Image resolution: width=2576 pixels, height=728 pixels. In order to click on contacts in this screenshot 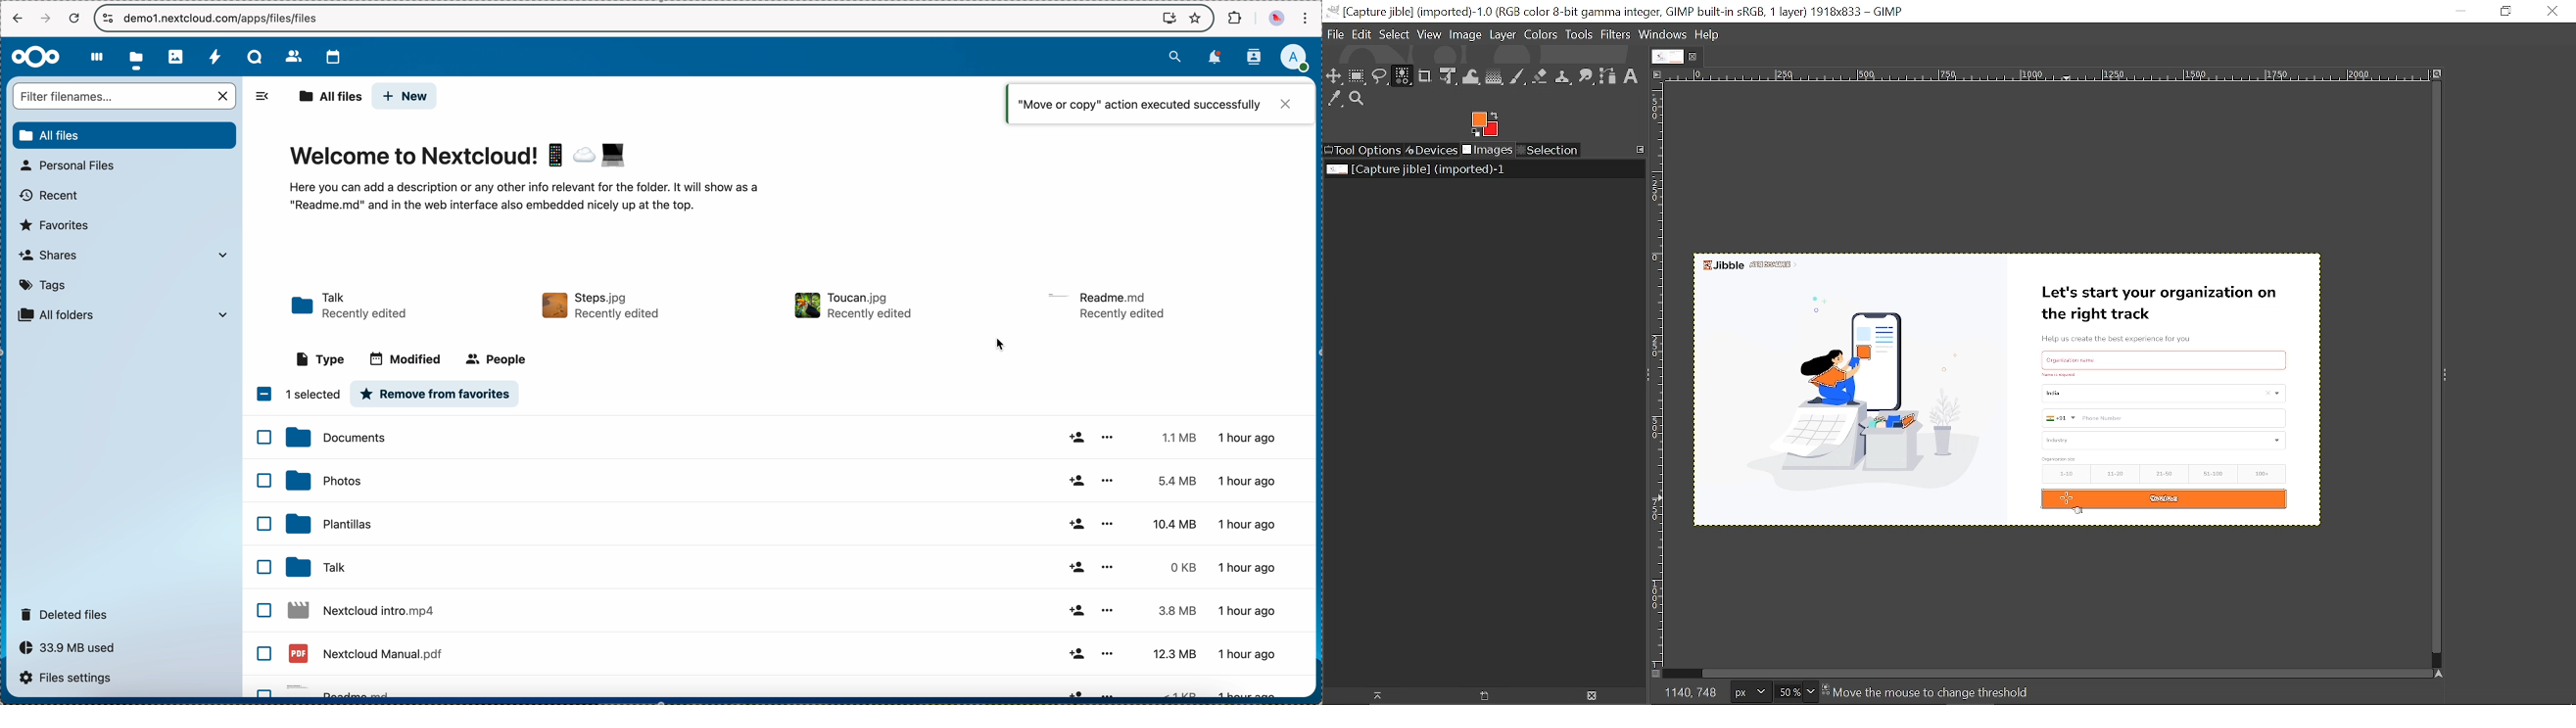, I will do `click(286, 54)`.